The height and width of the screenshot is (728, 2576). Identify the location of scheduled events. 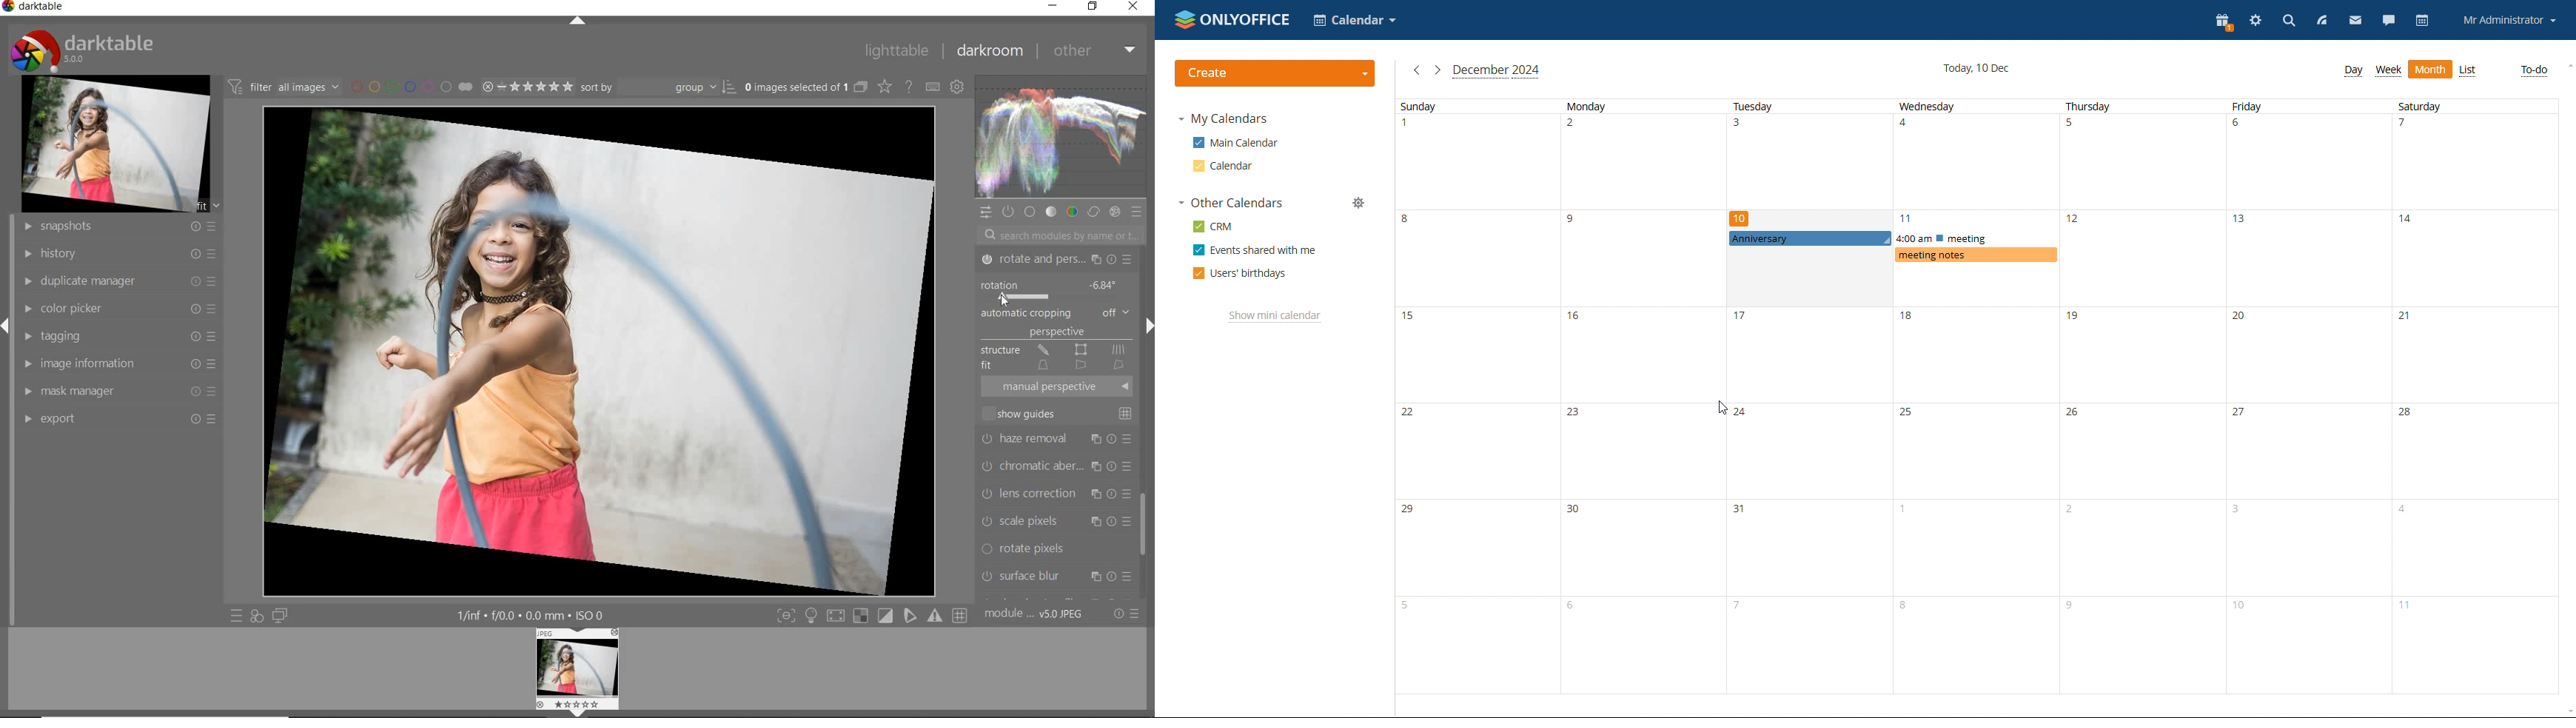
(1895, 237).